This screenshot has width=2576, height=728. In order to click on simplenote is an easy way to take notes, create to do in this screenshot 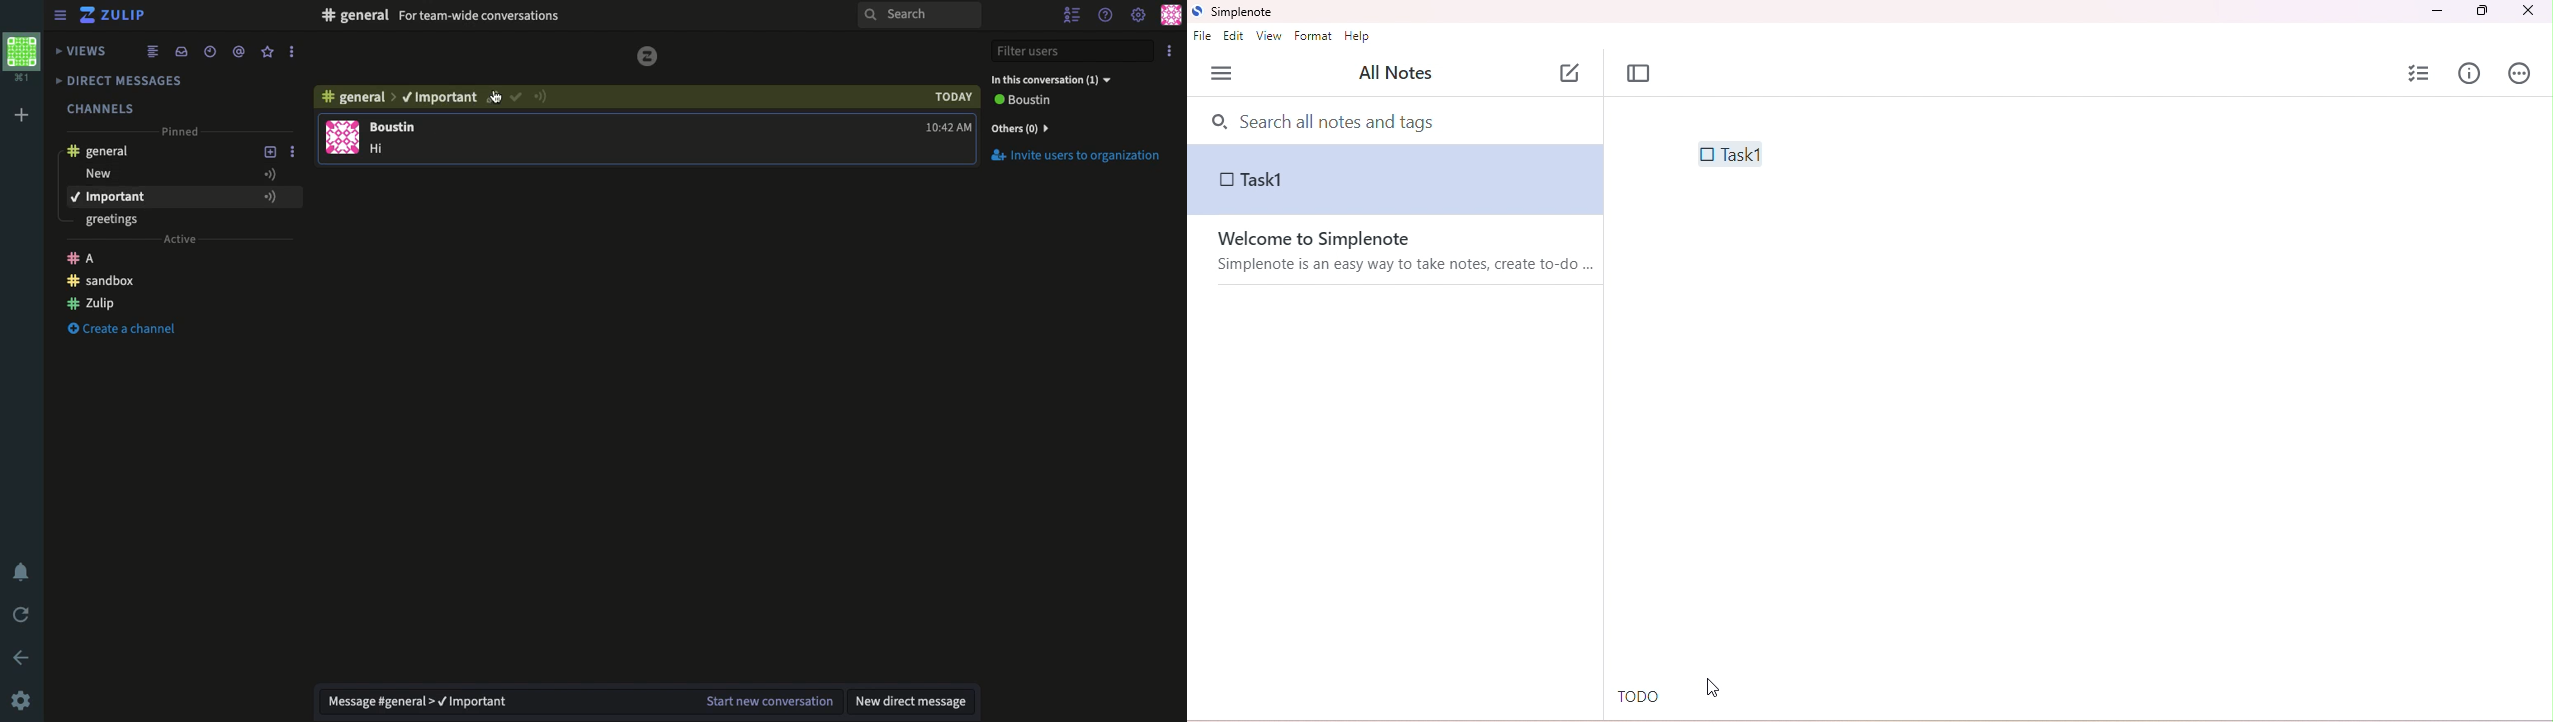, I will do `click(1408, 266)`.